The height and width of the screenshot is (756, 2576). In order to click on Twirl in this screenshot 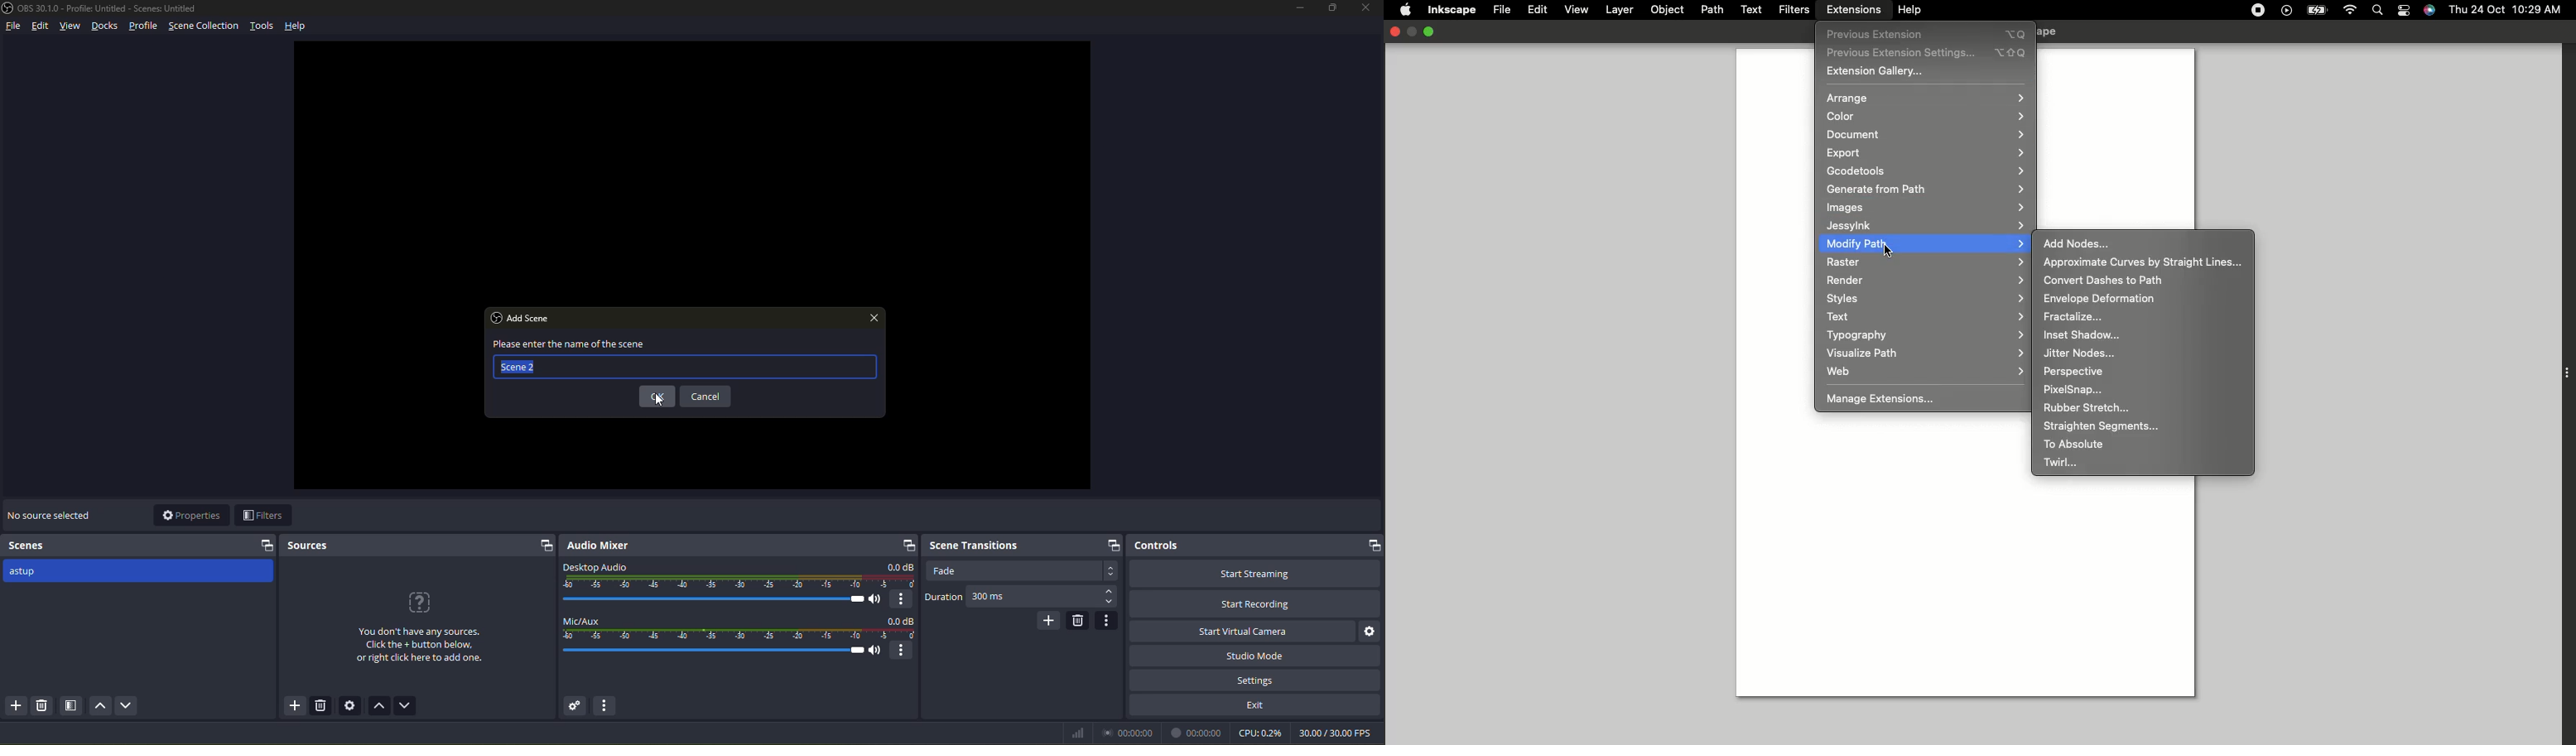, I will do `click(2061, 463)`.